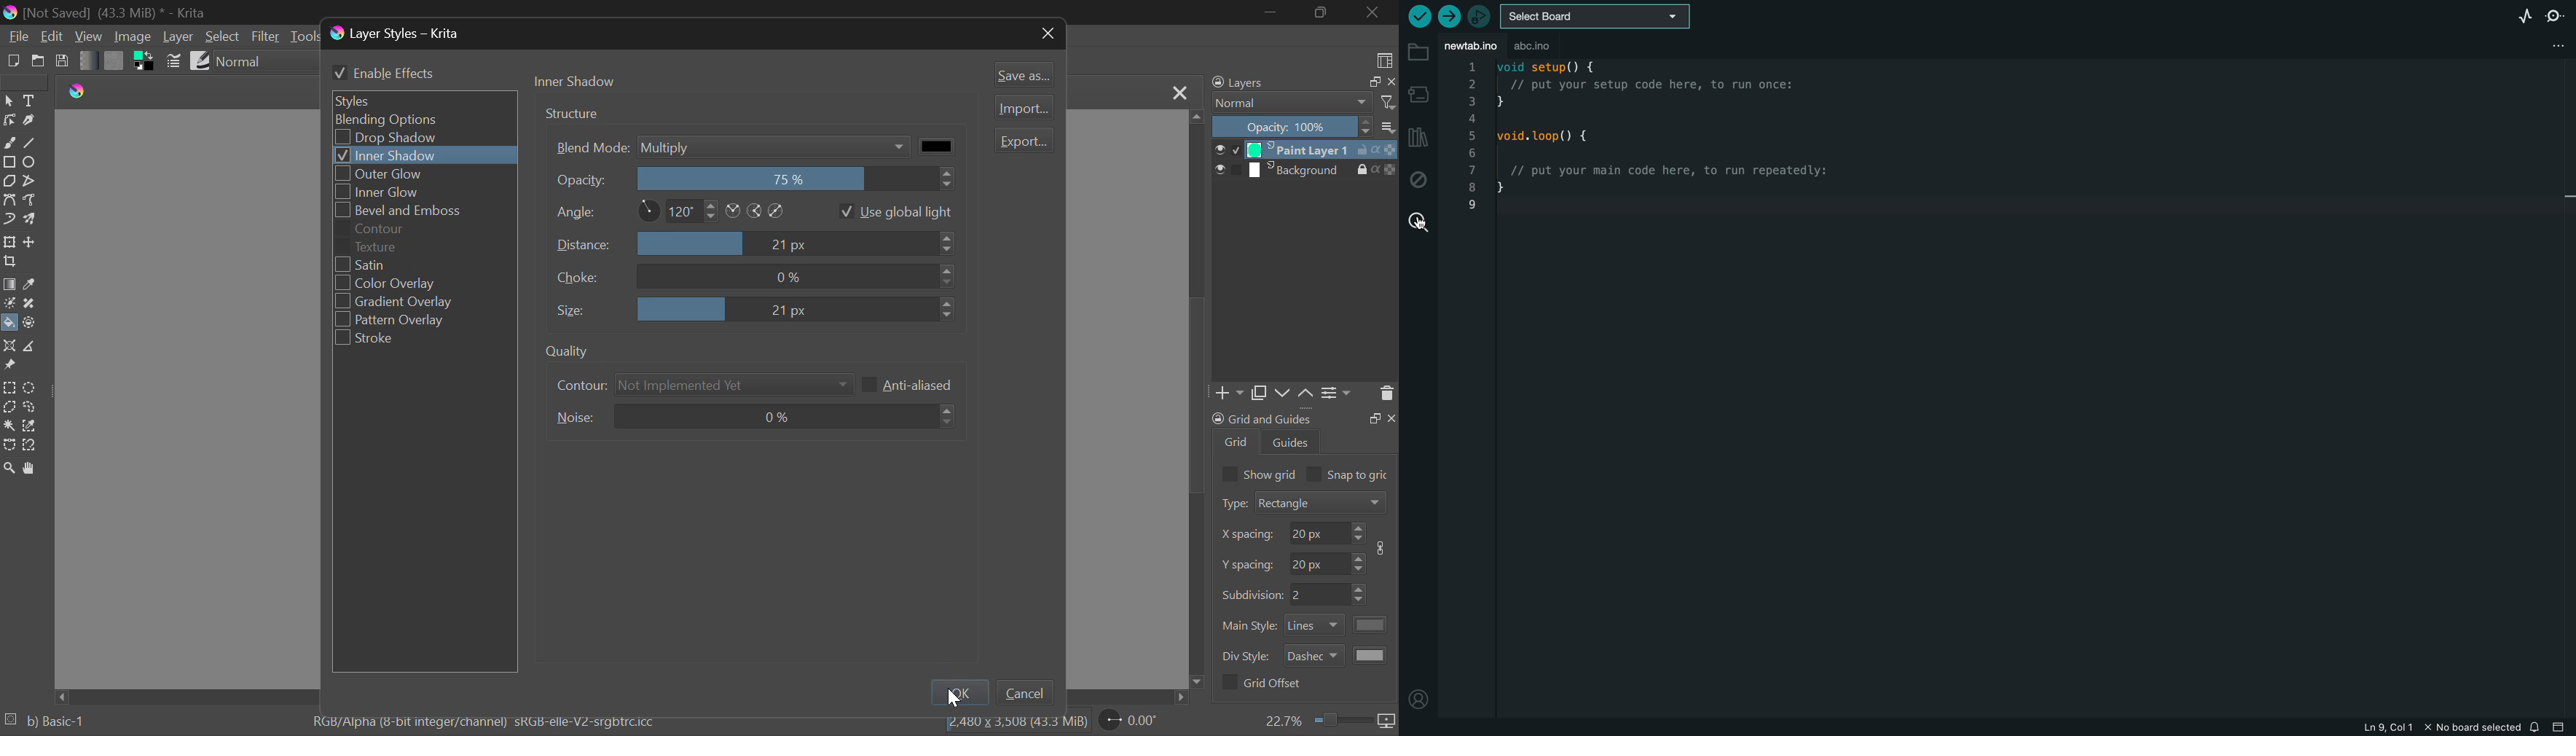 The image size is (2576, 756). Describe the element at coordinates (1373, 12) in the screenshot. I see `Close` at that location.